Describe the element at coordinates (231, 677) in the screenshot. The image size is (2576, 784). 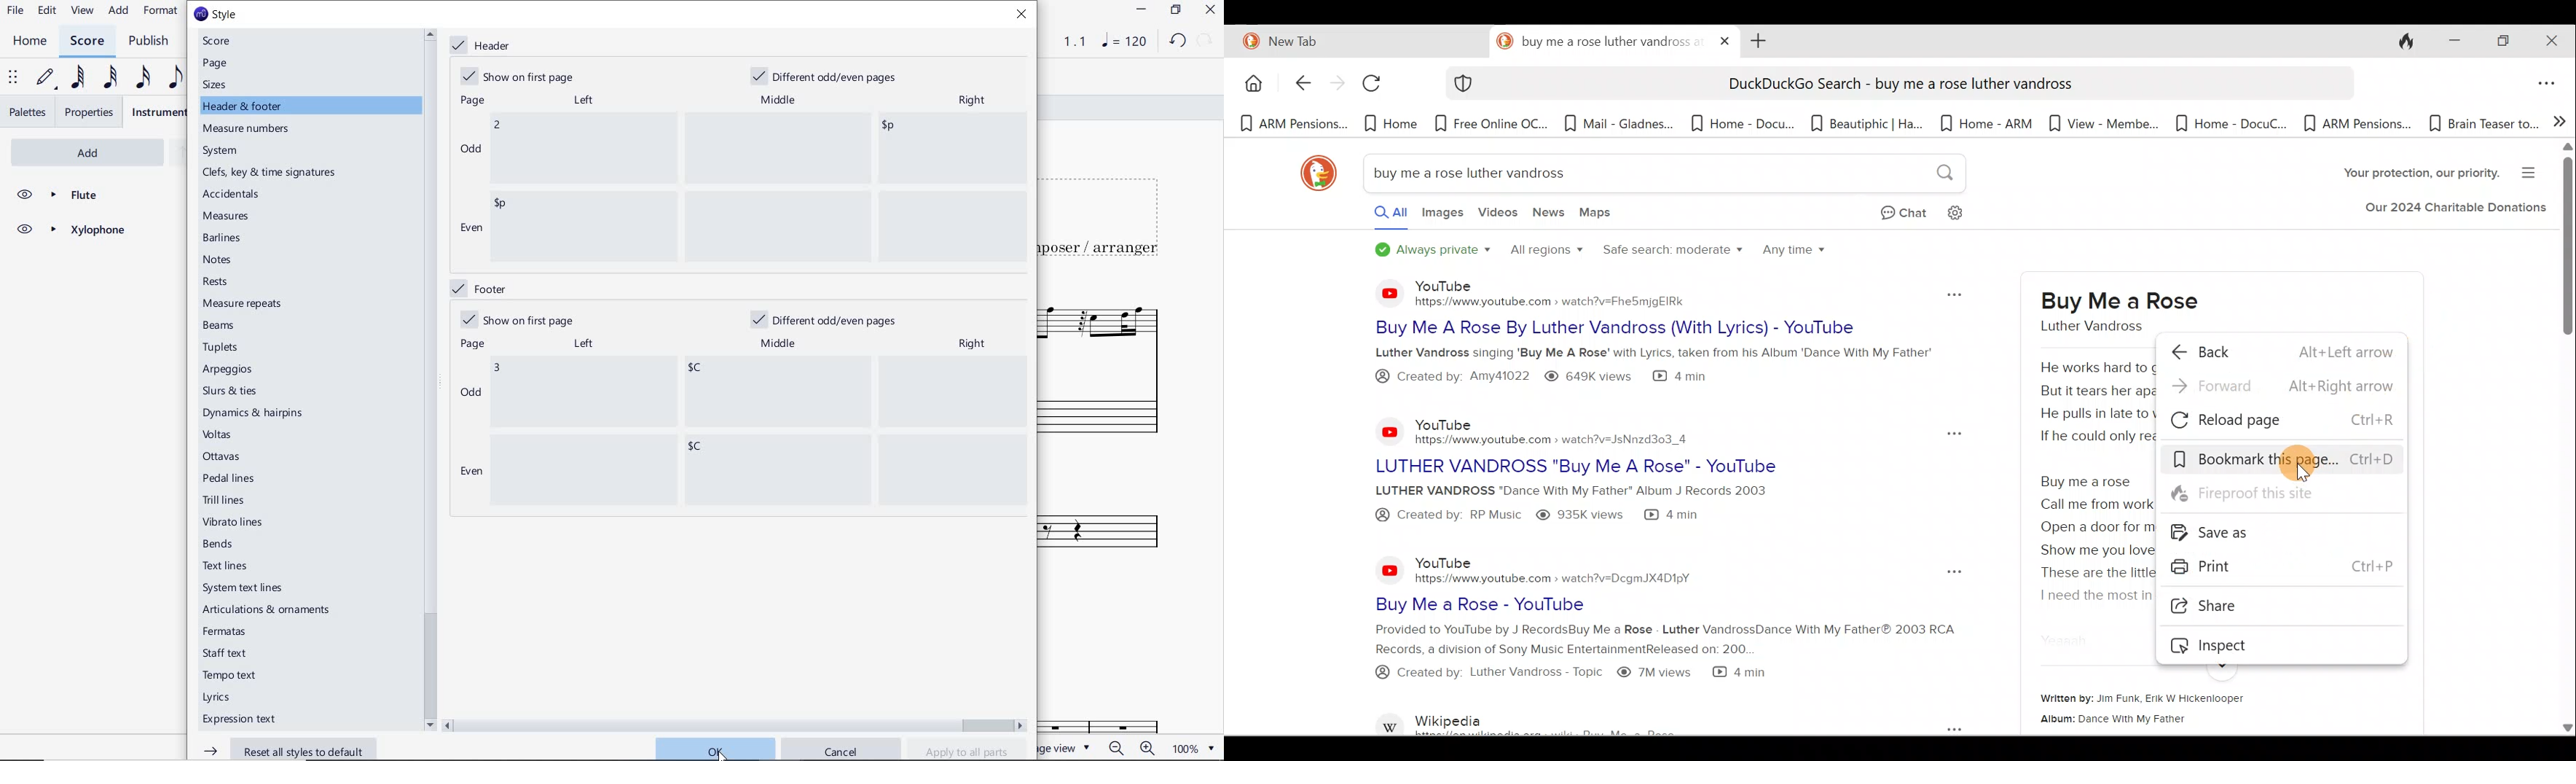
I see `tempo text` at that location.